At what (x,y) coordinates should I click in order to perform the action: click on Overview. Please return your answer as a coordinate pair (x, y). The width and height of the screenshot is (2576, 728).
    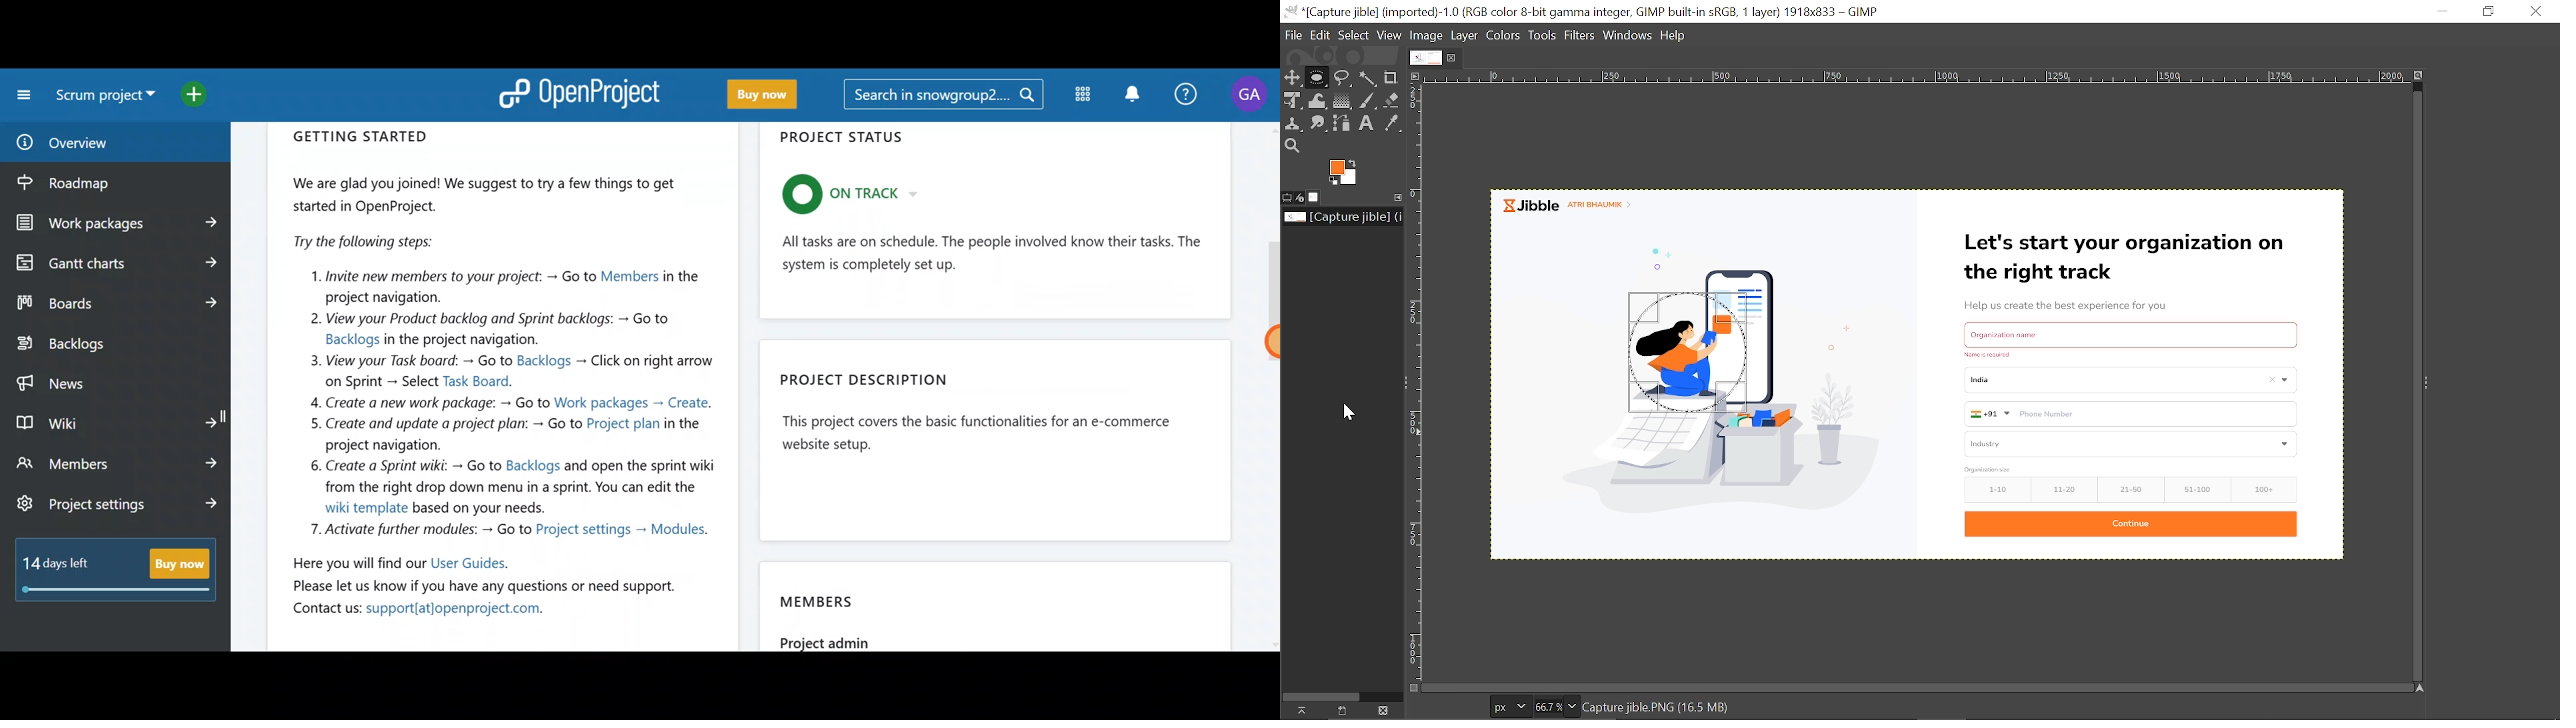
    Looking at the image, I should click on (99, 143).